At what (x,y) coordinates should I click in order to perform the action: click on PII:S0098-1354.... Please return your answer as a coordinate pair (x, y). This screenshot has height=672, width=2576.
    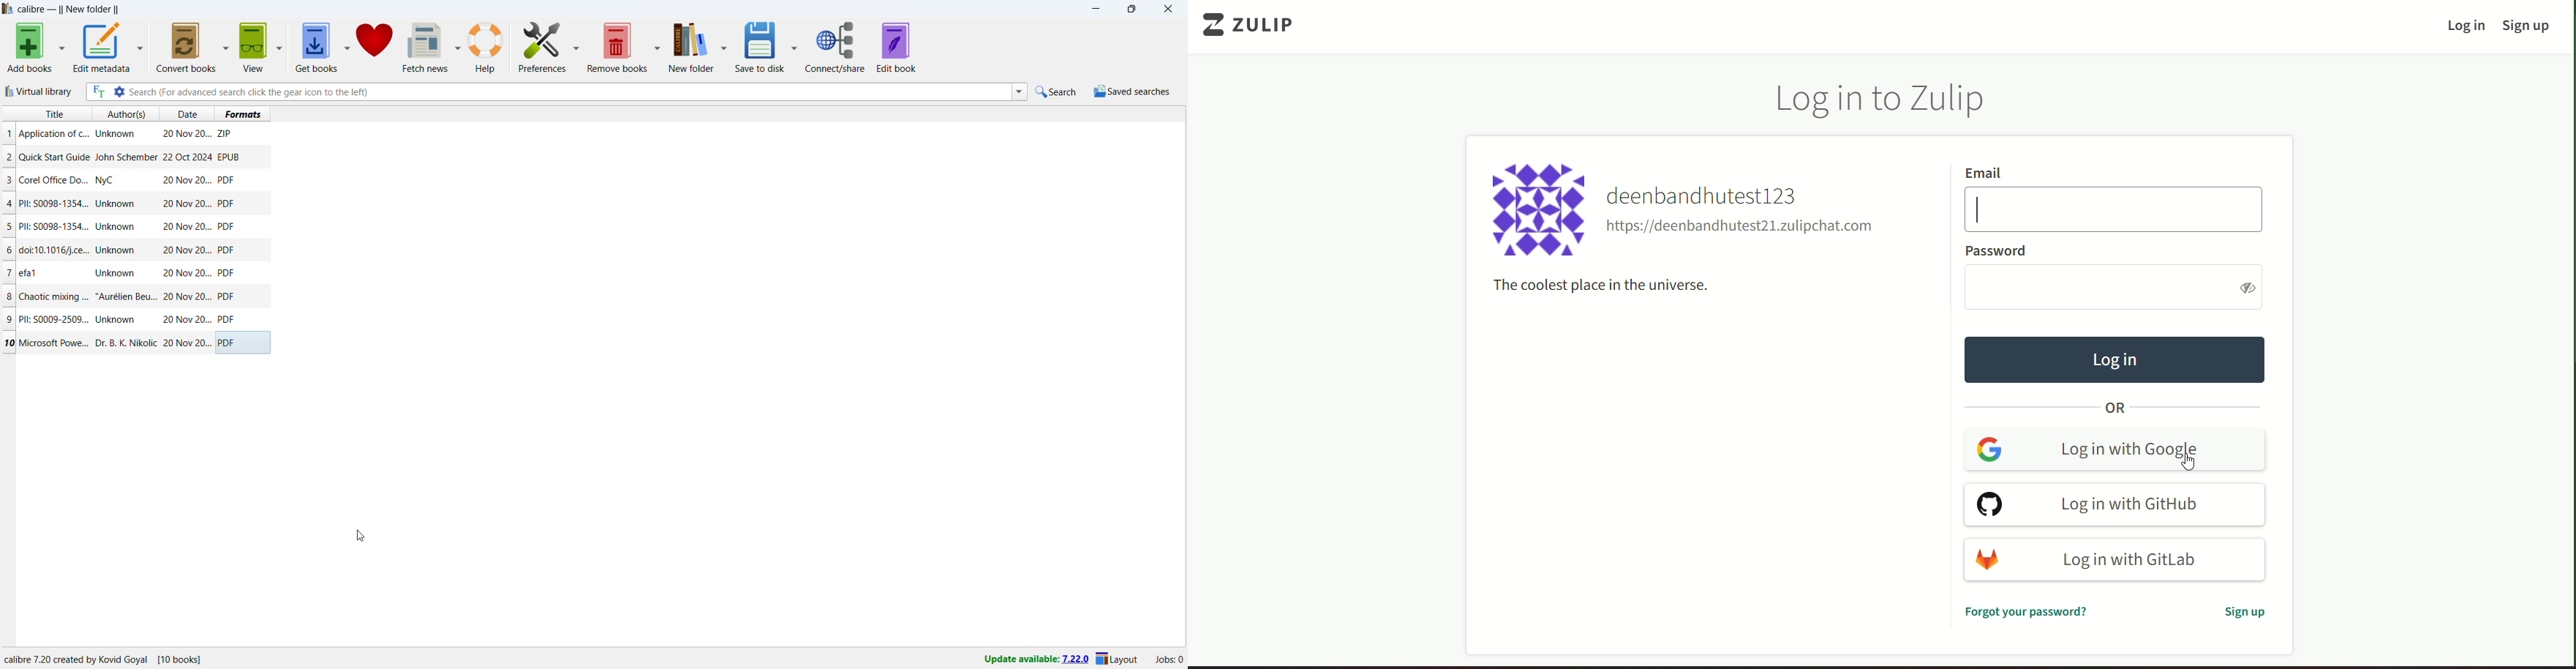
    Looking at the image, I should click on (54, 227).